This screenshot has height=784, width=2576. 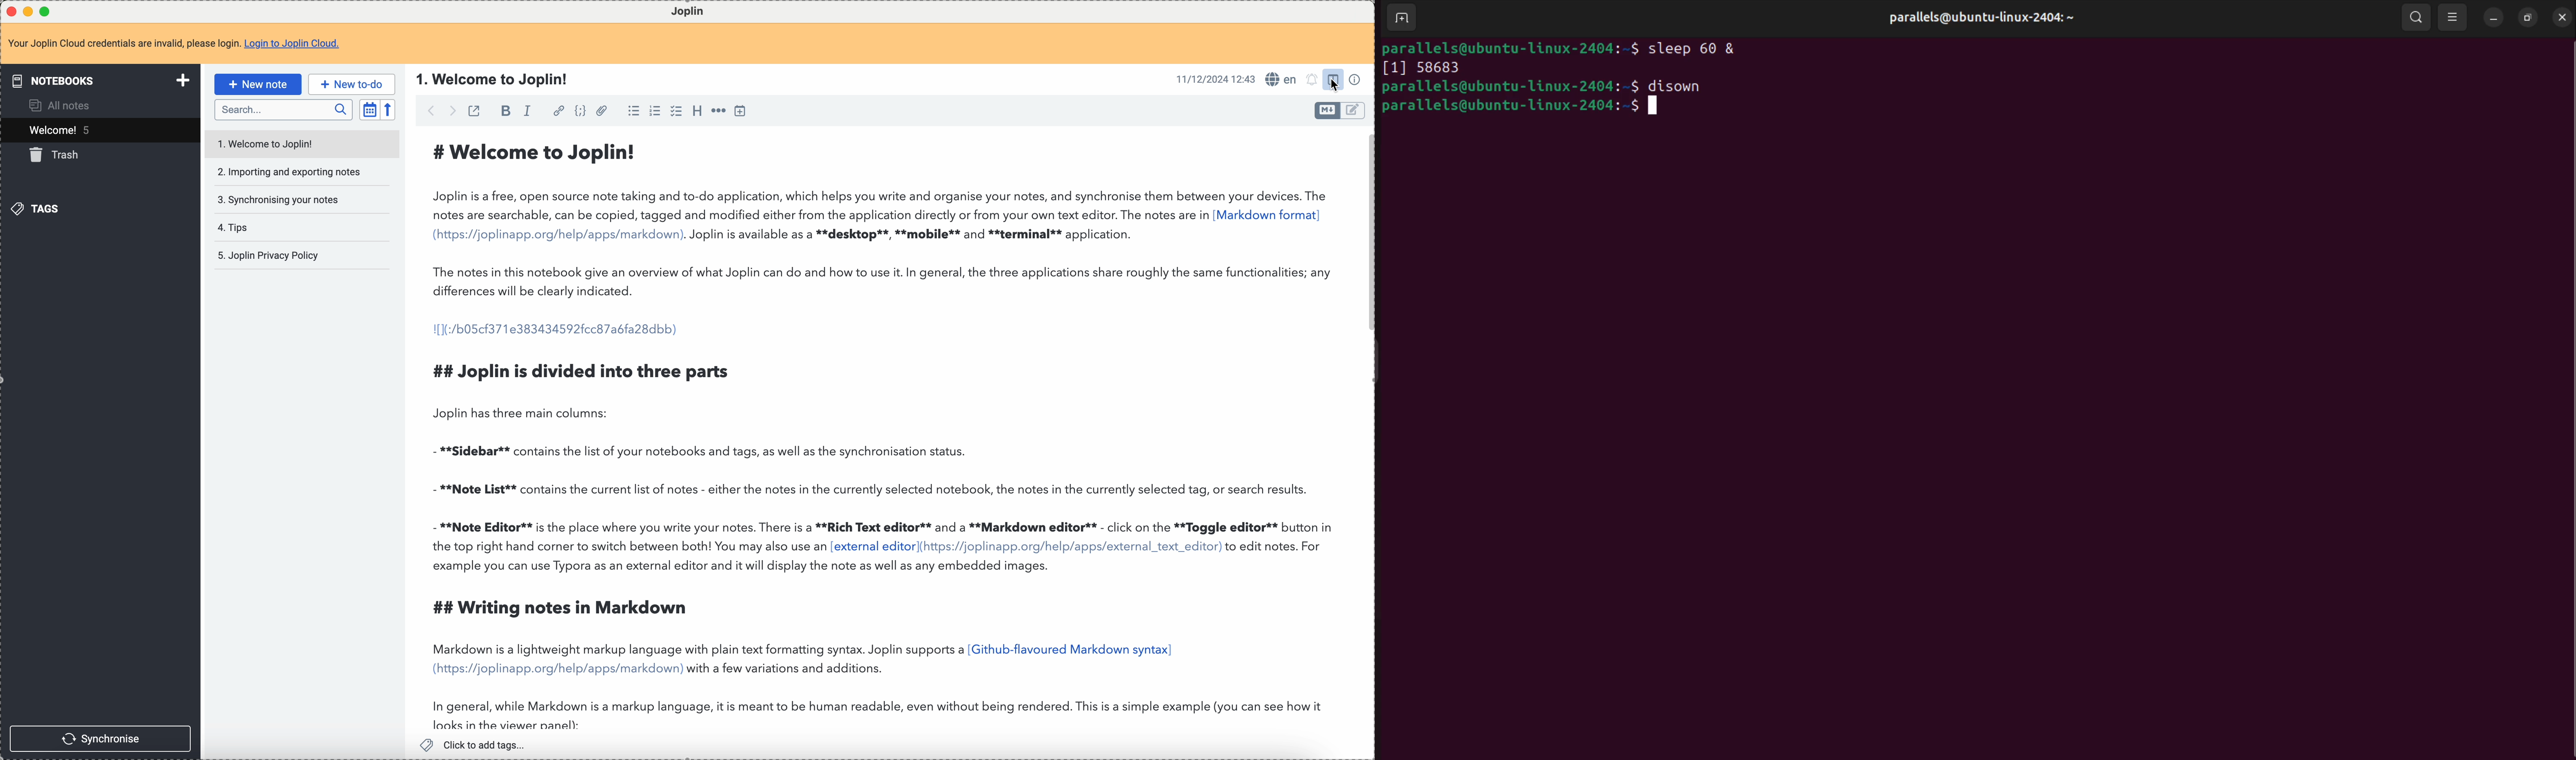 I want to click on code, so click(x=582, y=111).